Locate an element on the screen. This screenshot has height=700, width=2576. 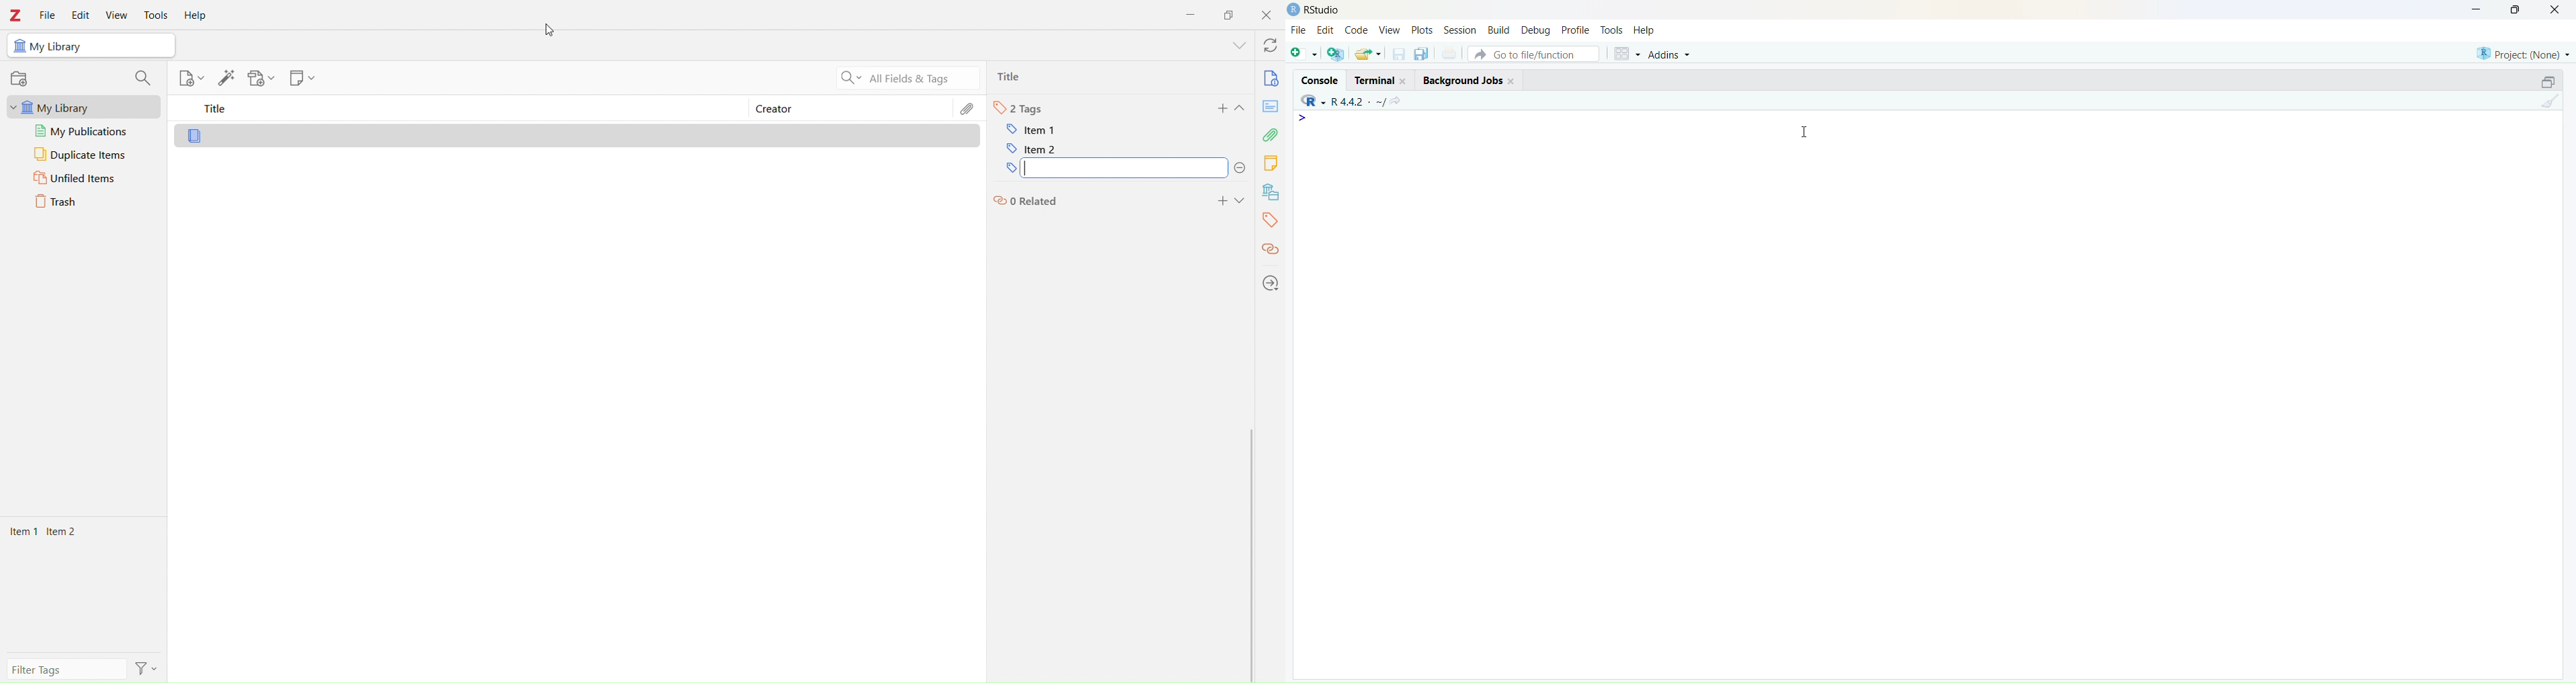
Close is located at coordinates (1268, 15).